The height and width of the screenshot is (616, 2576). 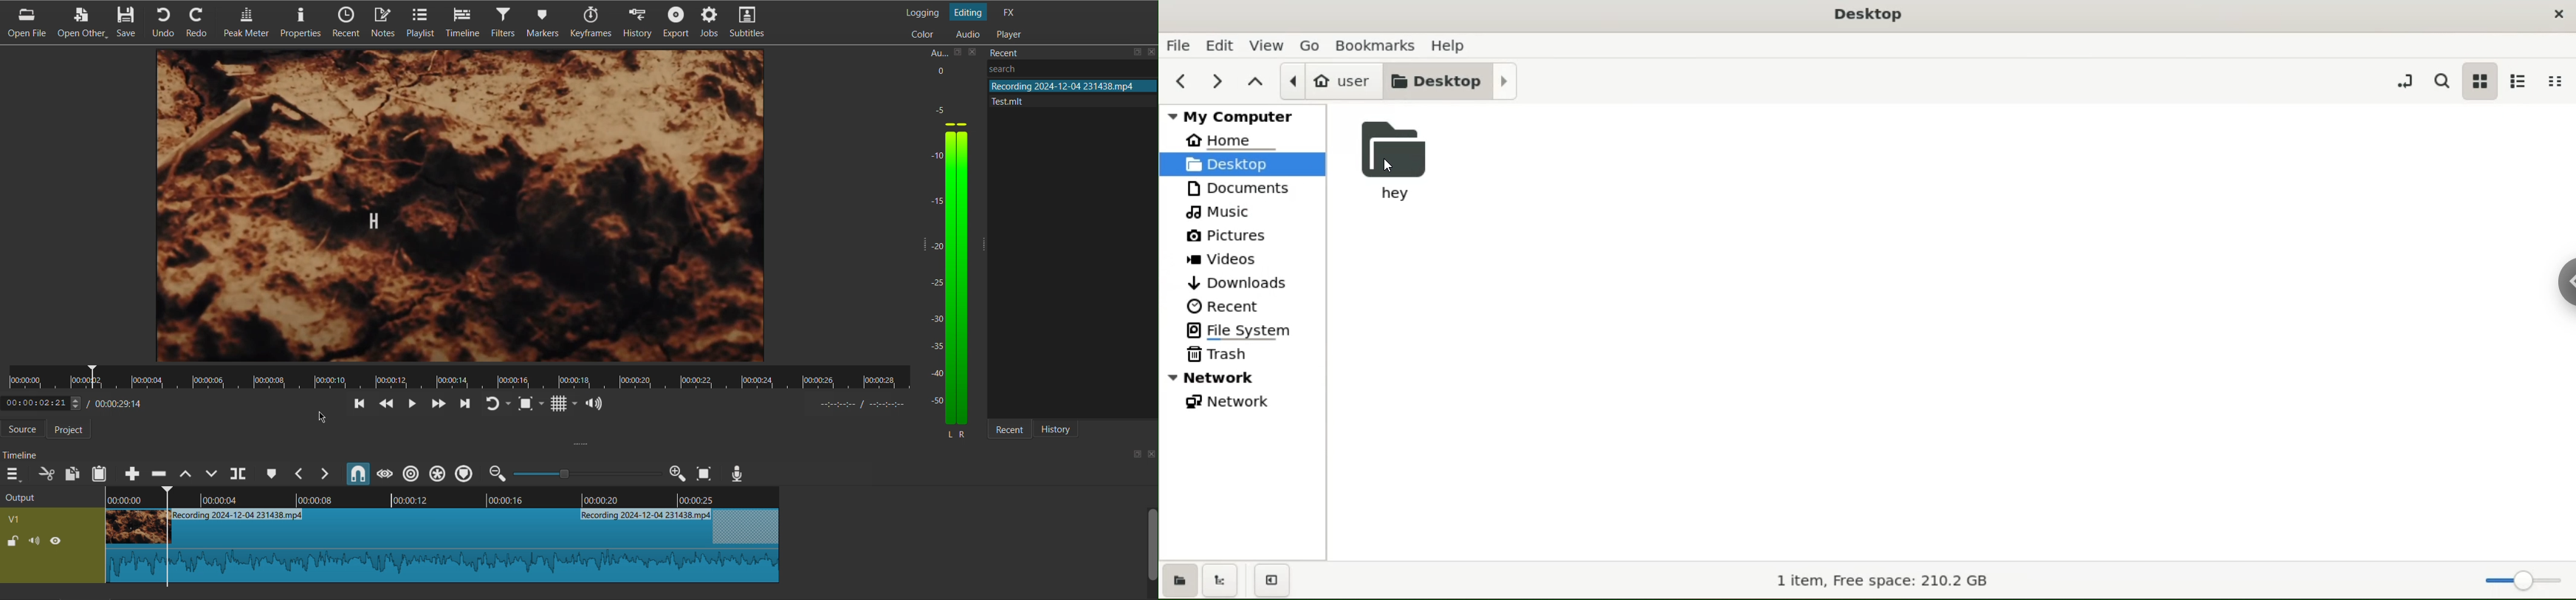 What do you see at coordinates (166, 21) in the screenshot?
I see `Undo` at bounding box center [166, 21].